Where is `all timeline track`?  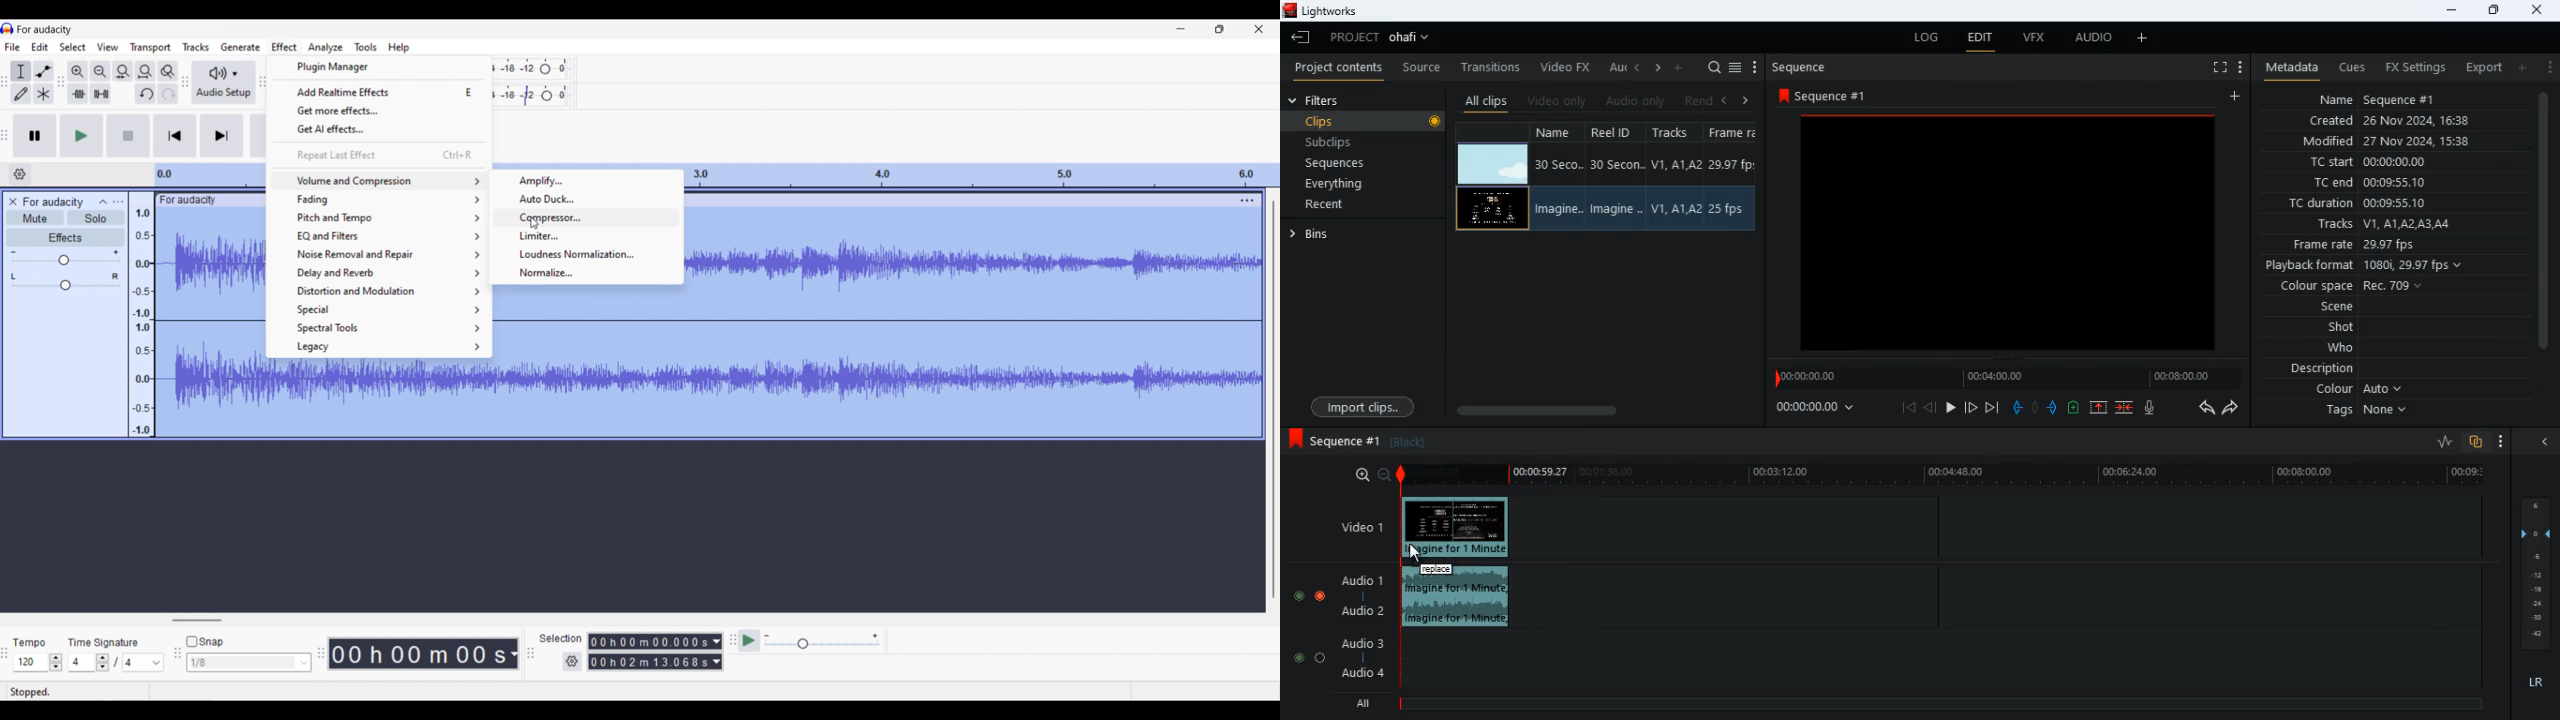 all timeline track is located at coordinates (1945, 699).